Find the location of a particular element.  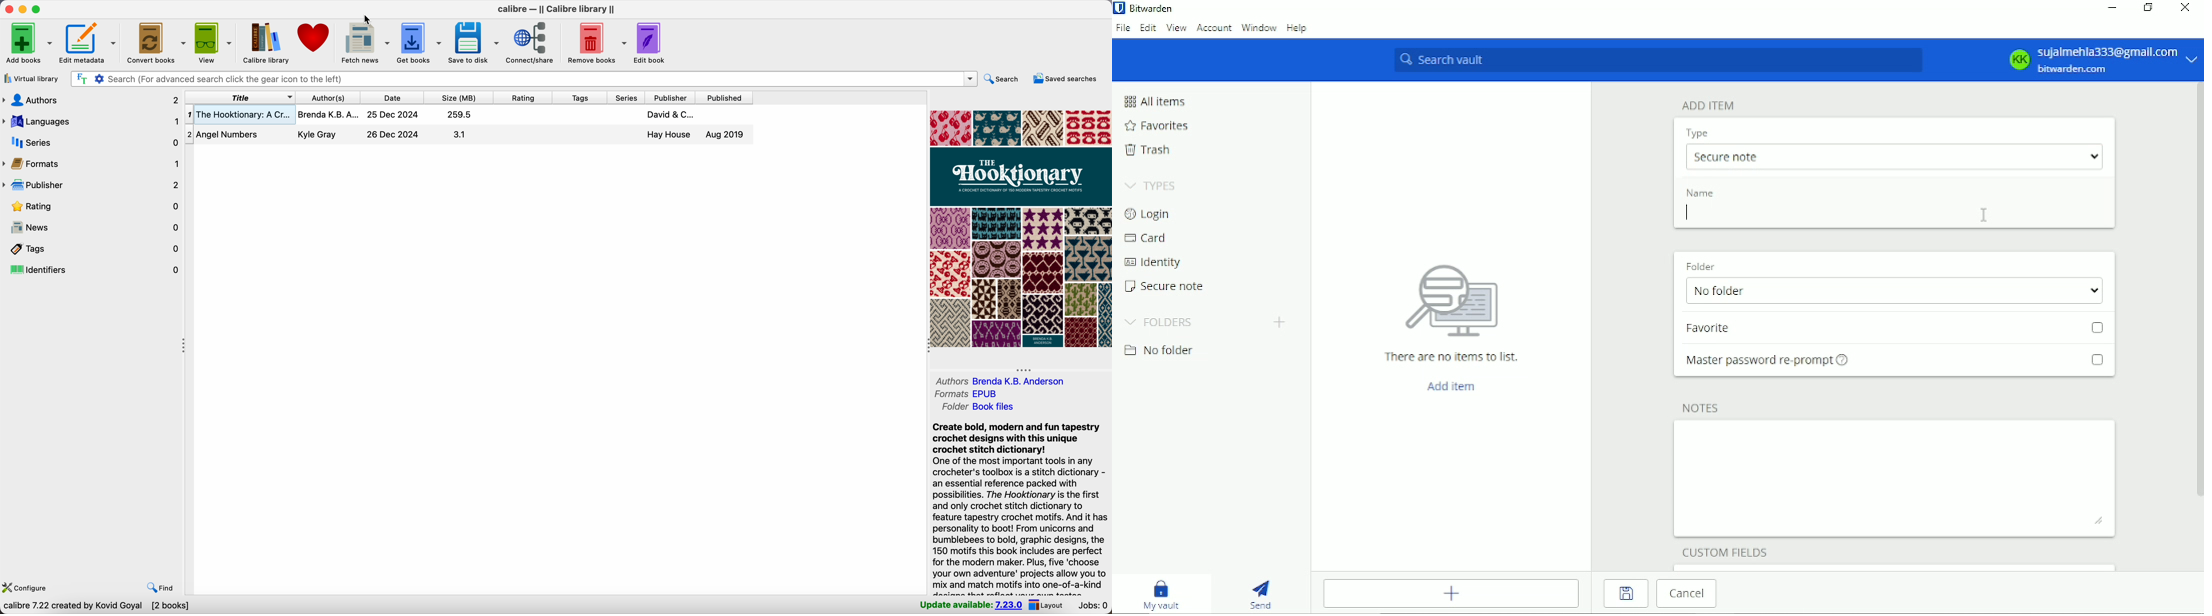

add books is located at coordinates (28, 44).